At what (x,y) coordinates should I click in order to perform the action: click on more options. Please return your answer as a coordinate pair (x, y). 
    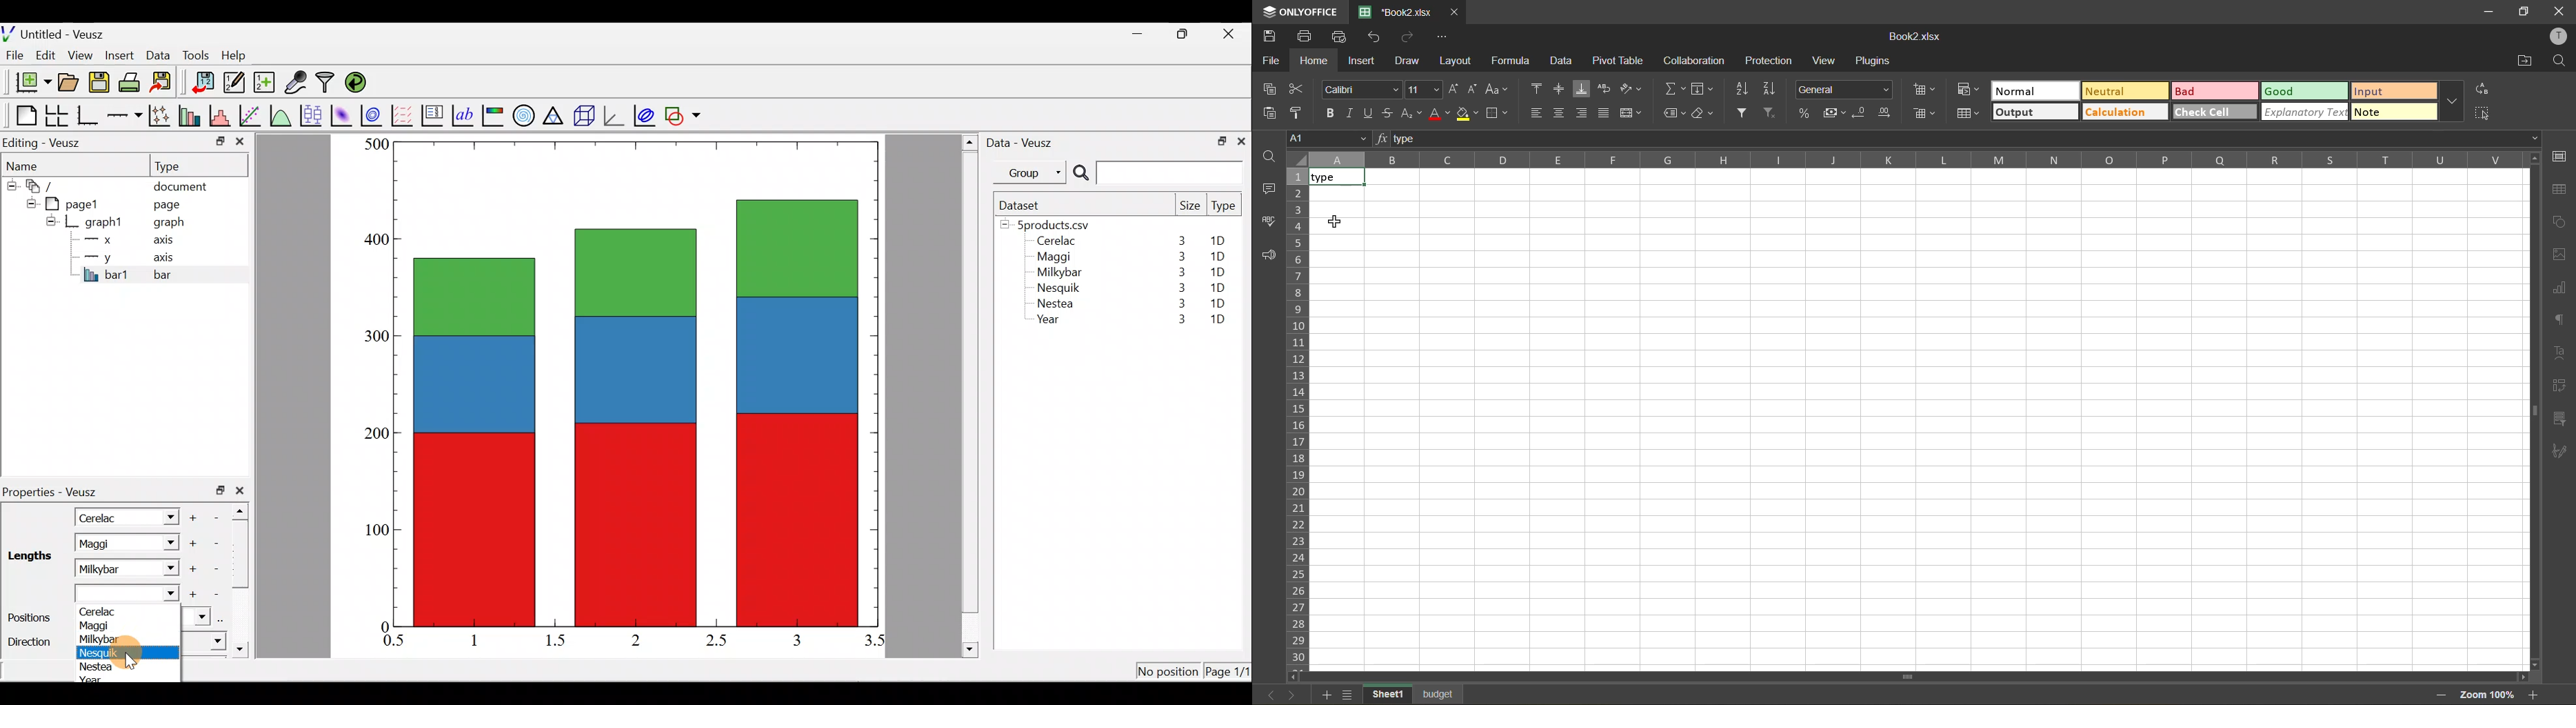
    Looking at the image, I should click on (2452, 102).